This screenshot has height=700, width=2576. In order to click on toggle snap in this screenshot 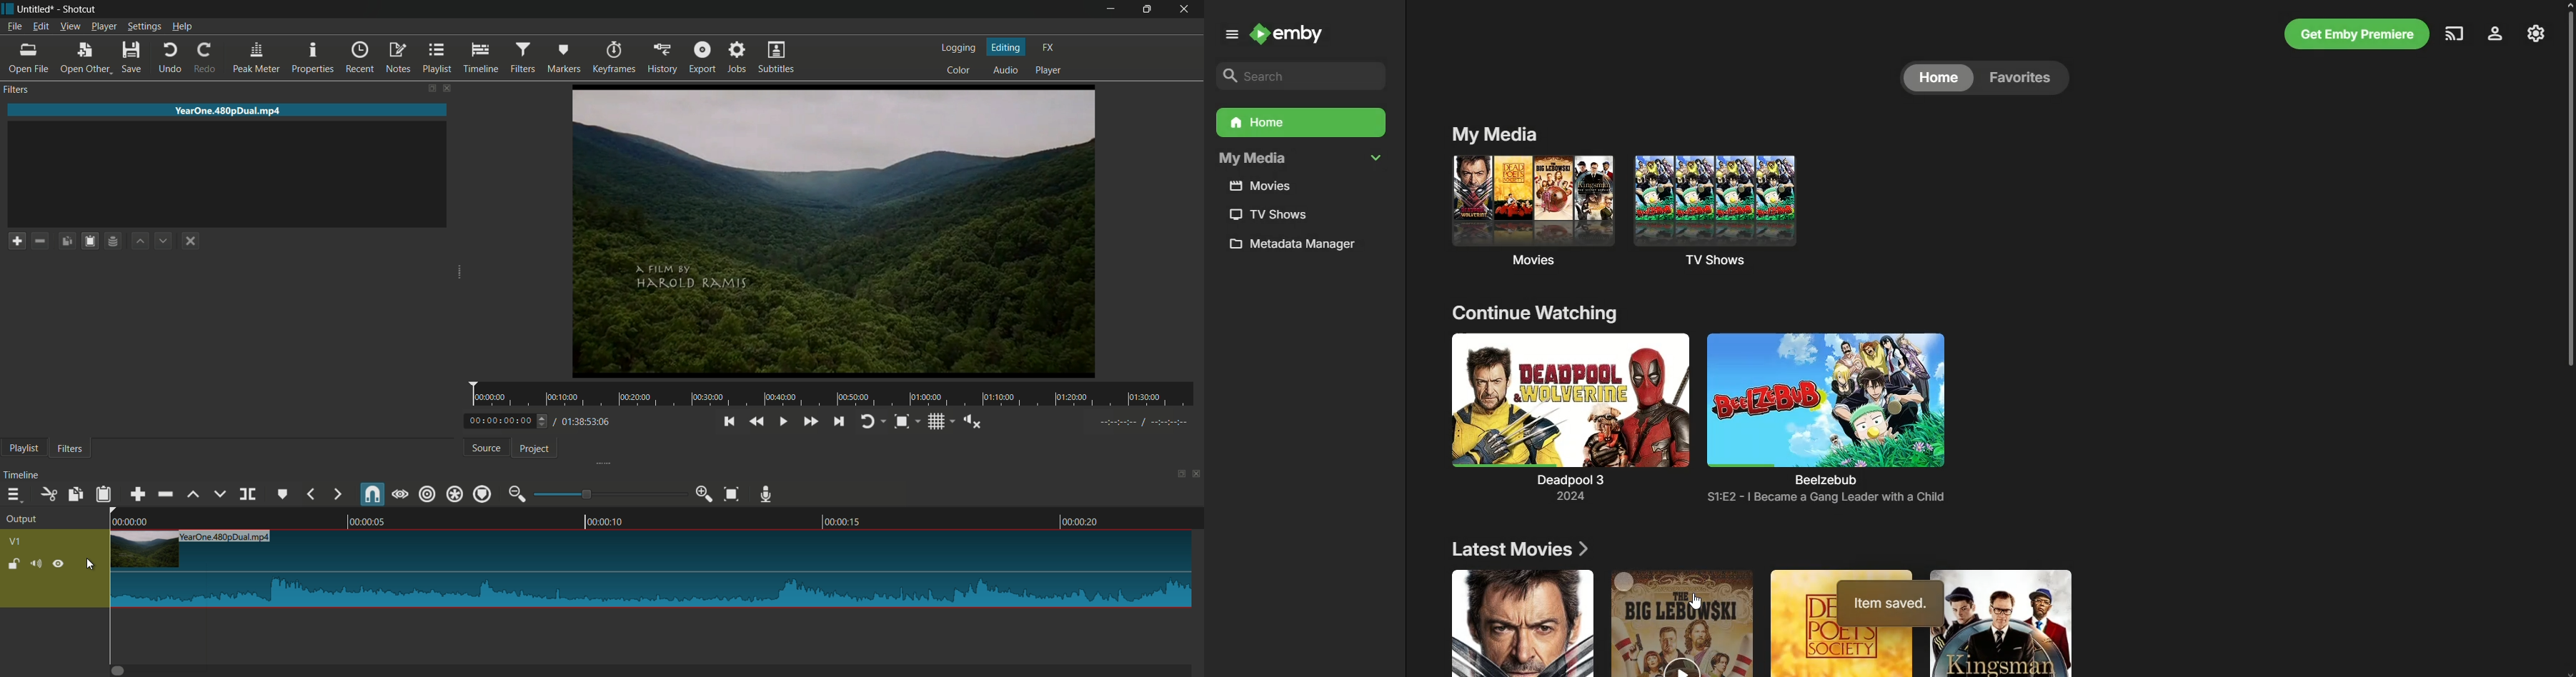, I will do `click(902, 422)`.